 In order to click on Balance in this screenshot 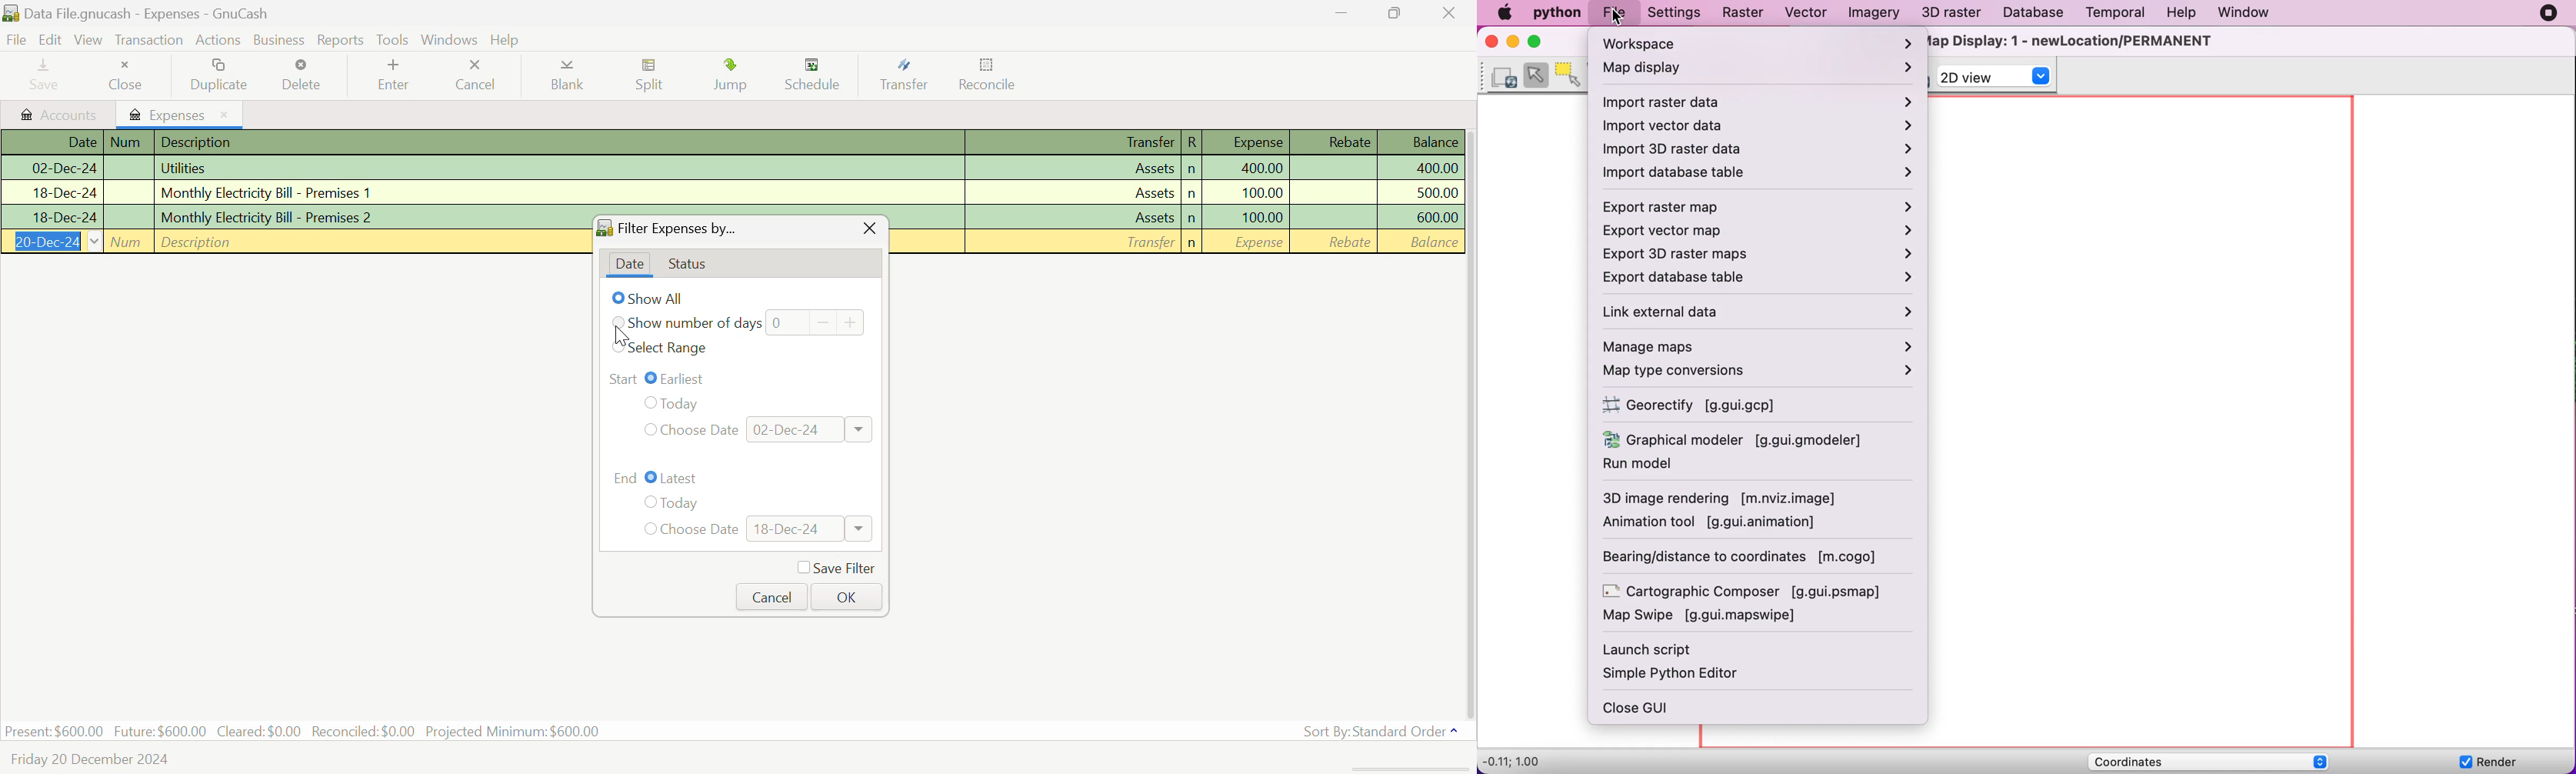, I will do `click(1420, 242)`.